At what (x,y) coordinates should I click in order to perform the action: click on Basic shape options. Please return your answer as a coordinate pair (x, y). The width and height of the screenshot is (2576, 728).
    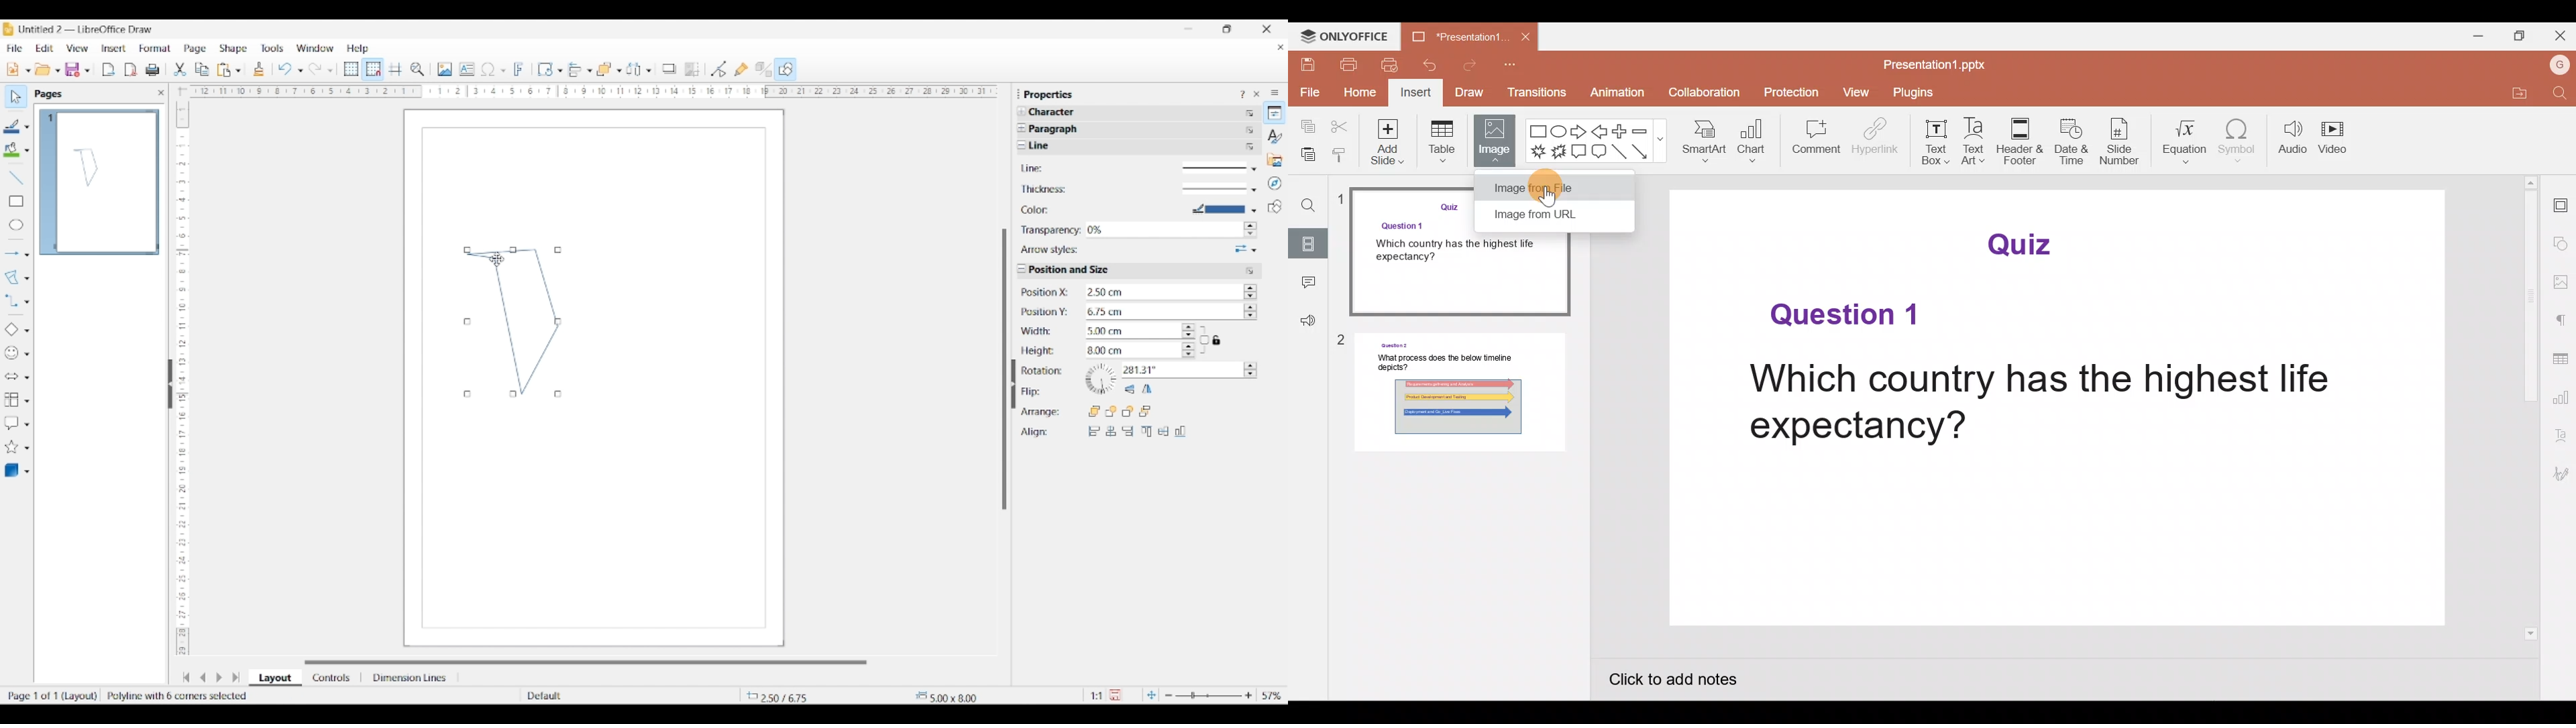
    Looking at the image, I should click on (27, 330).